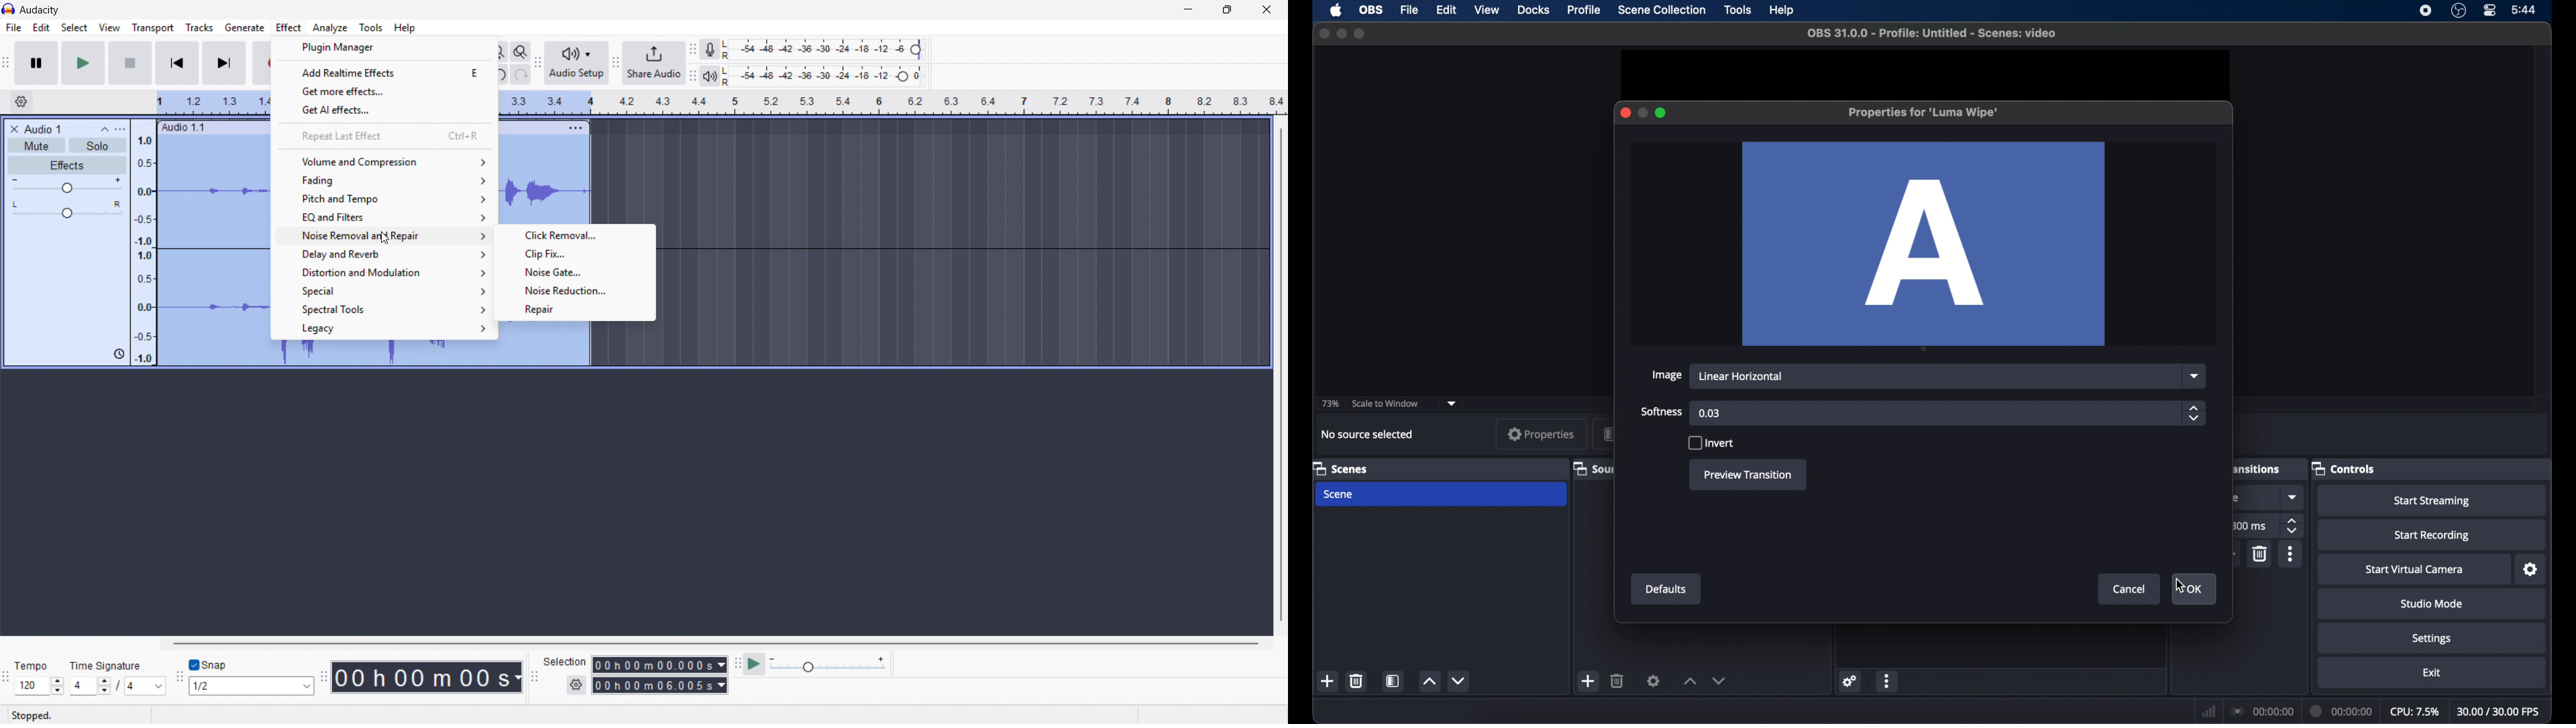  What do you see at coordinates (827, 666) in the screenshot?
I see `Playback speed` at bounding box center [827, 666].